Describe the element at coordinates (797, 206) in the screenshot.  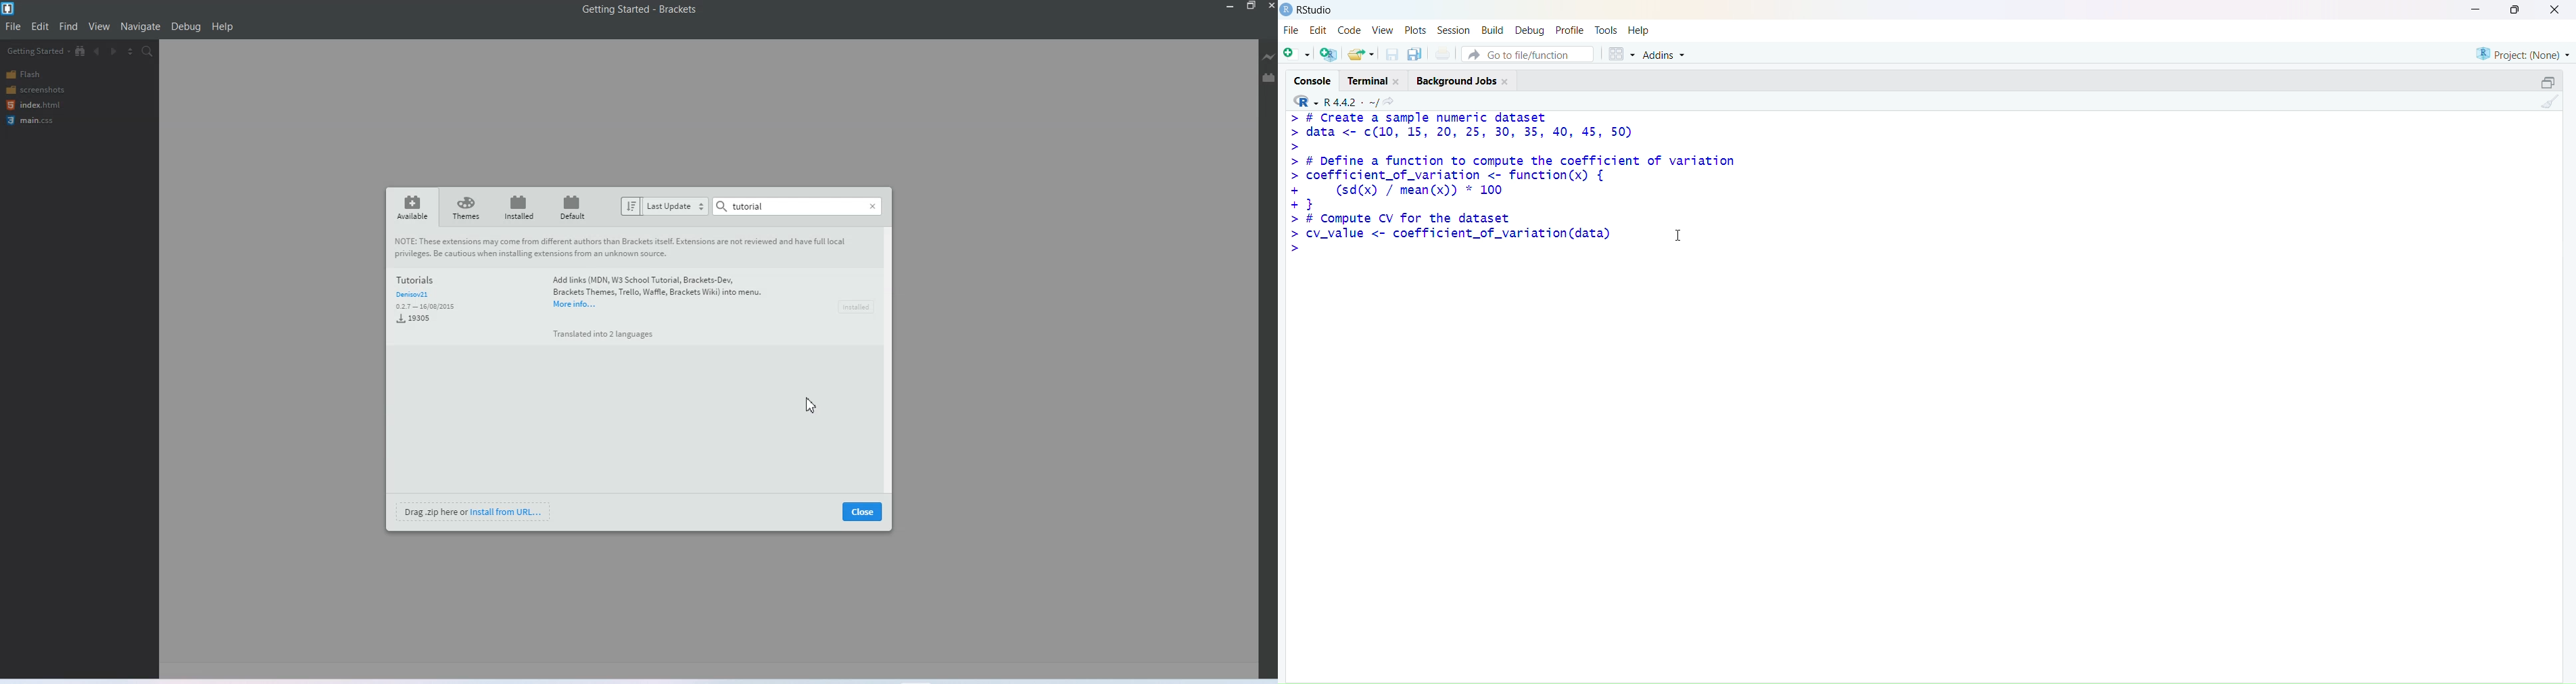
I see `Search Bar` at that location.